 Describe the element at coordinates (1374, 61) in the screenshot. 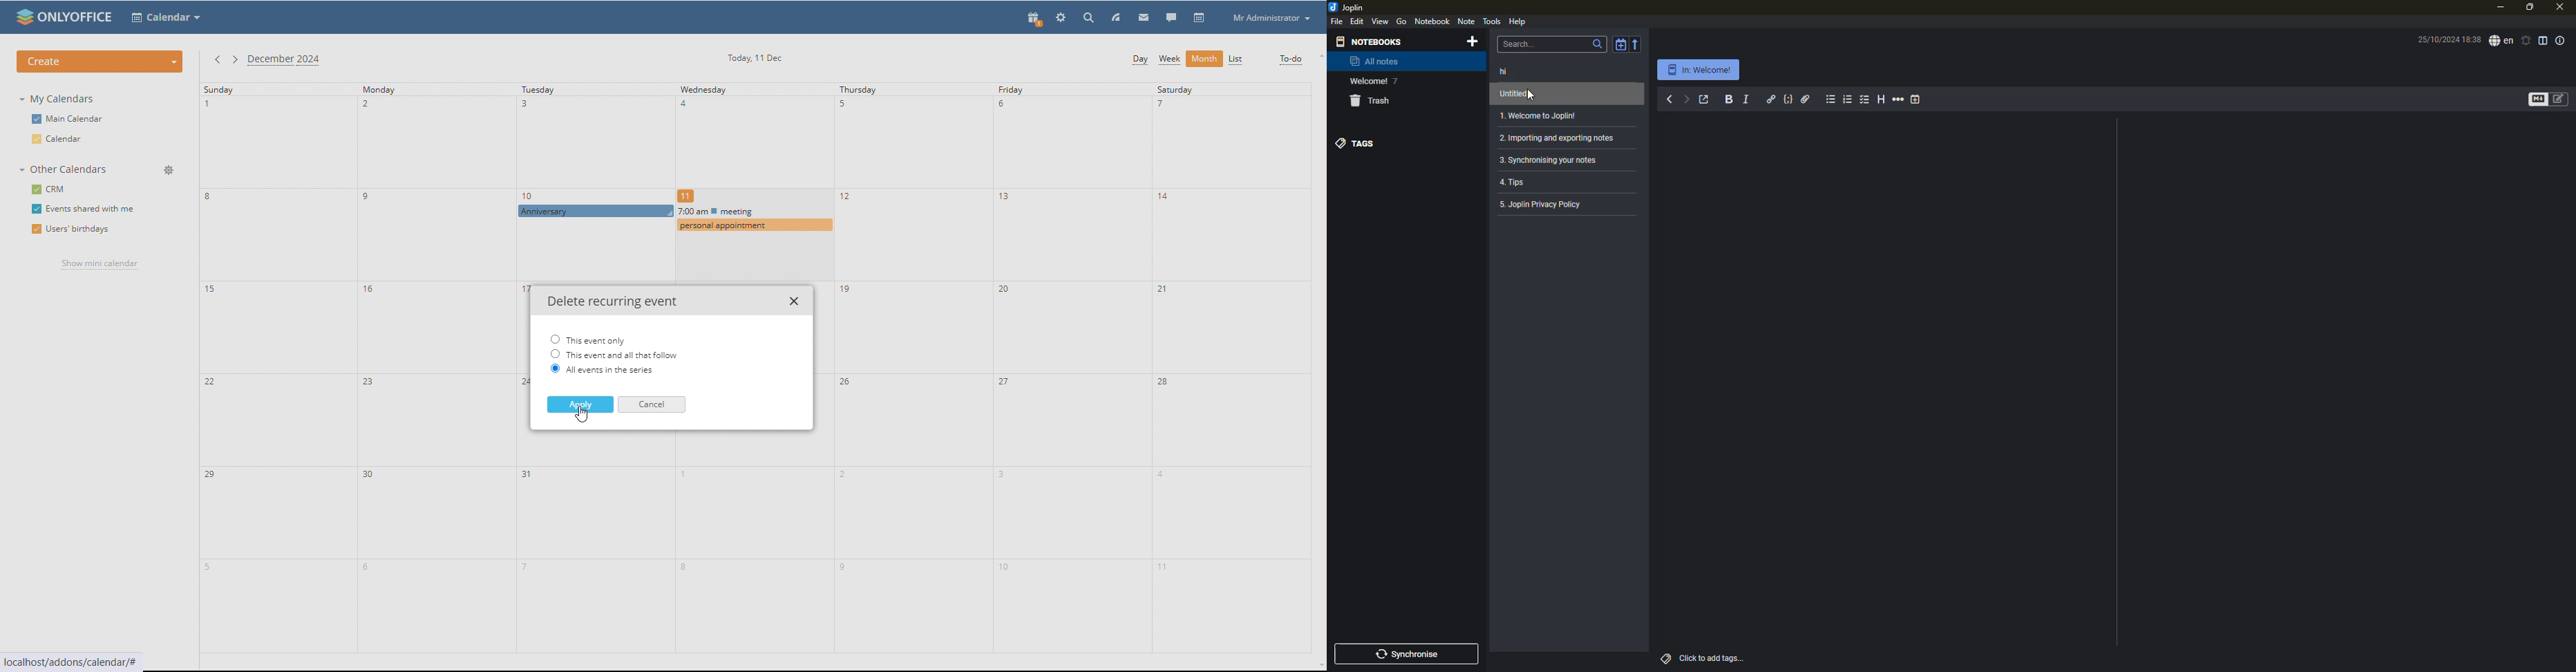

I see `all notes` at that location.